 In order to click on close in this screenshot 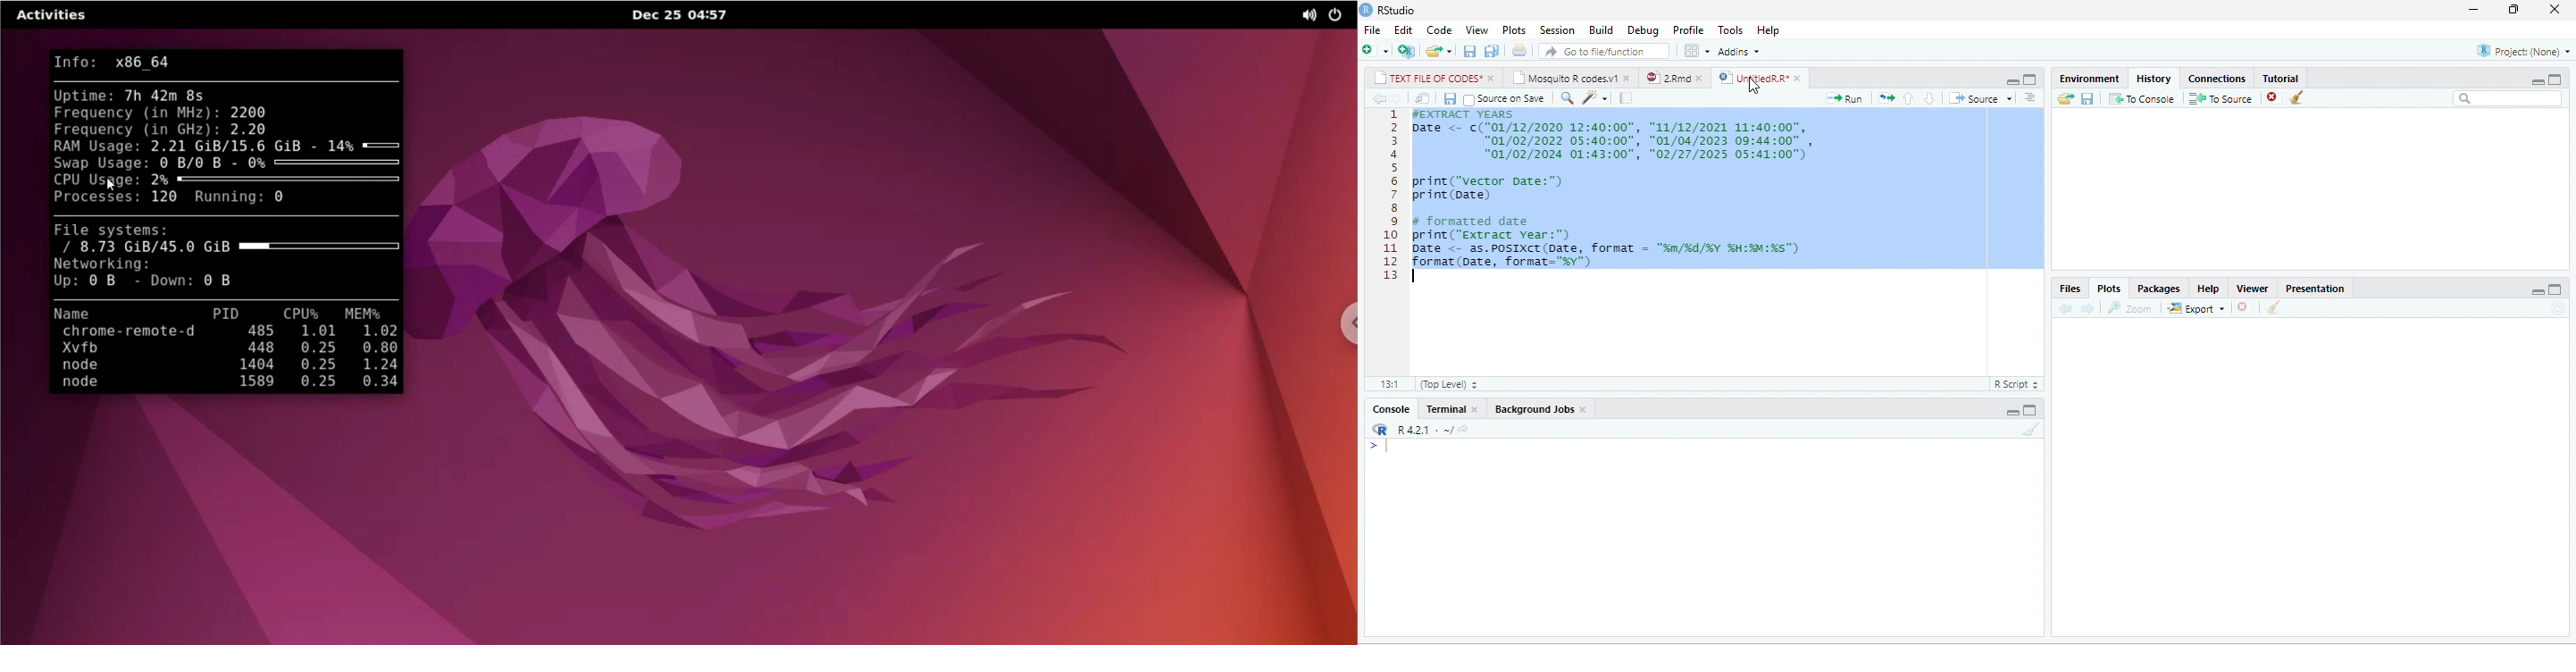, I will do `click(2555, 10)`.